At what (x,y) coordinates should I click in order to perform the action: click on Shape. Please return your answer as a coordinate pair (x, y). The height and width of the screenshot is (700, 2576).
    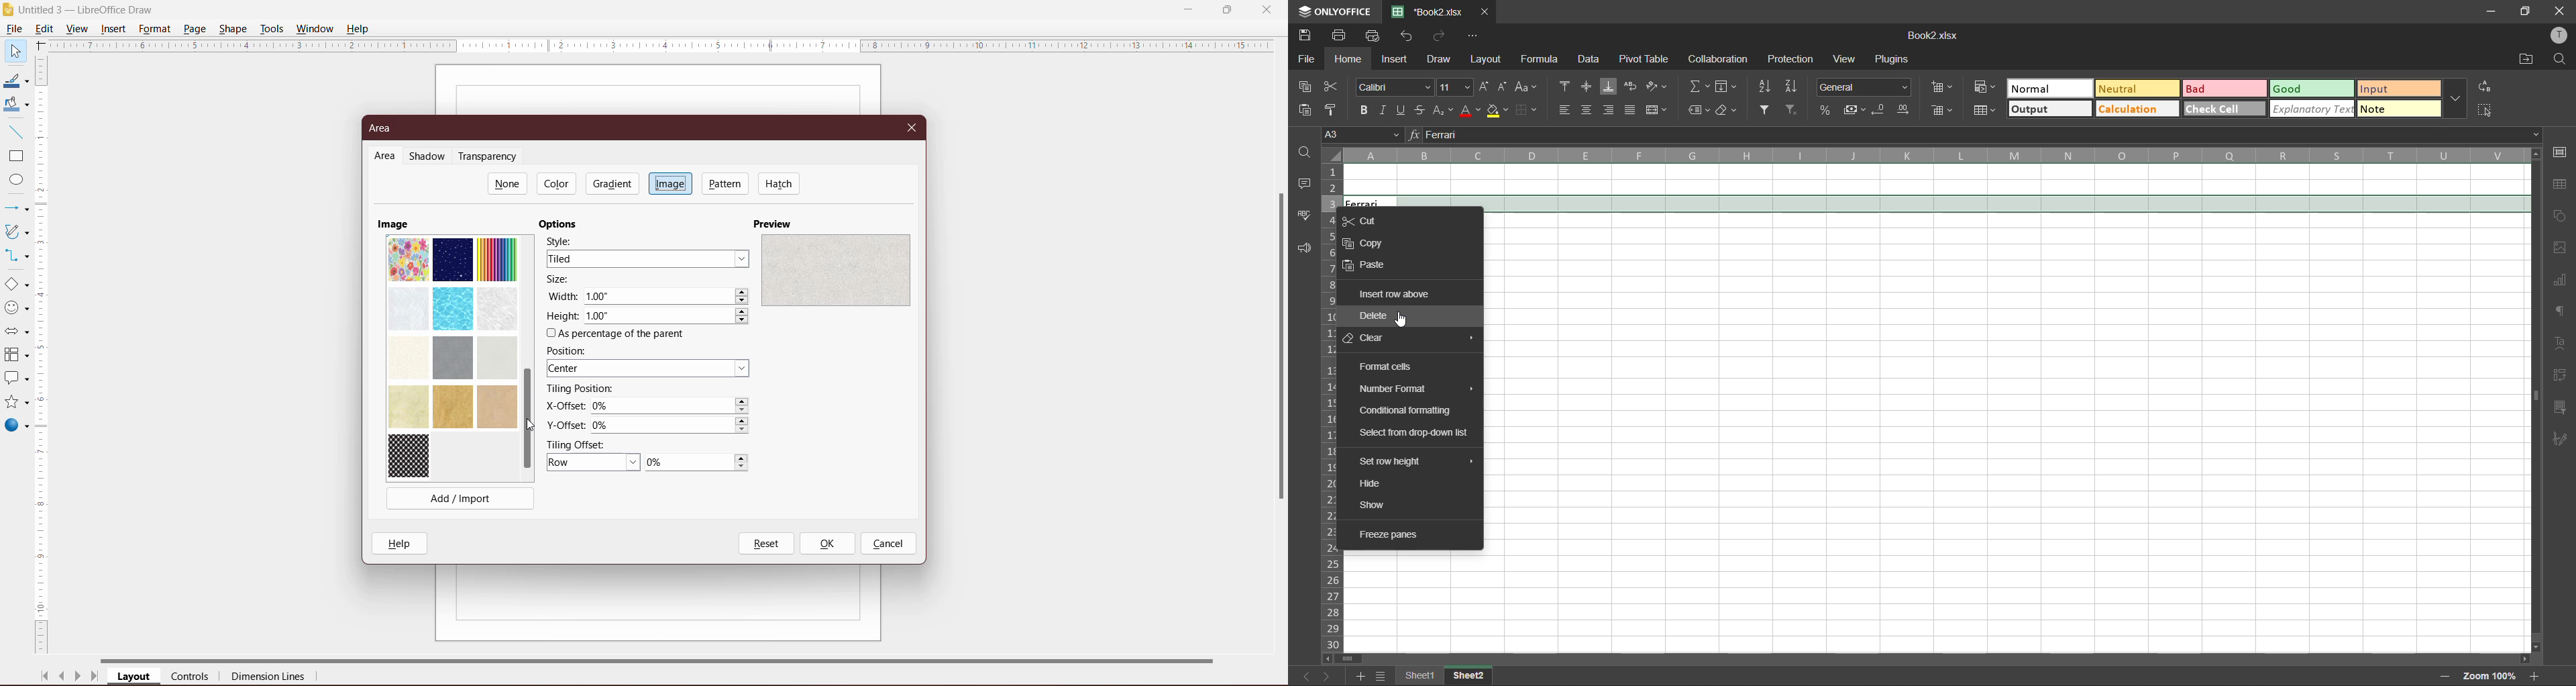
    Looking at the image, I should click on (234, 28).